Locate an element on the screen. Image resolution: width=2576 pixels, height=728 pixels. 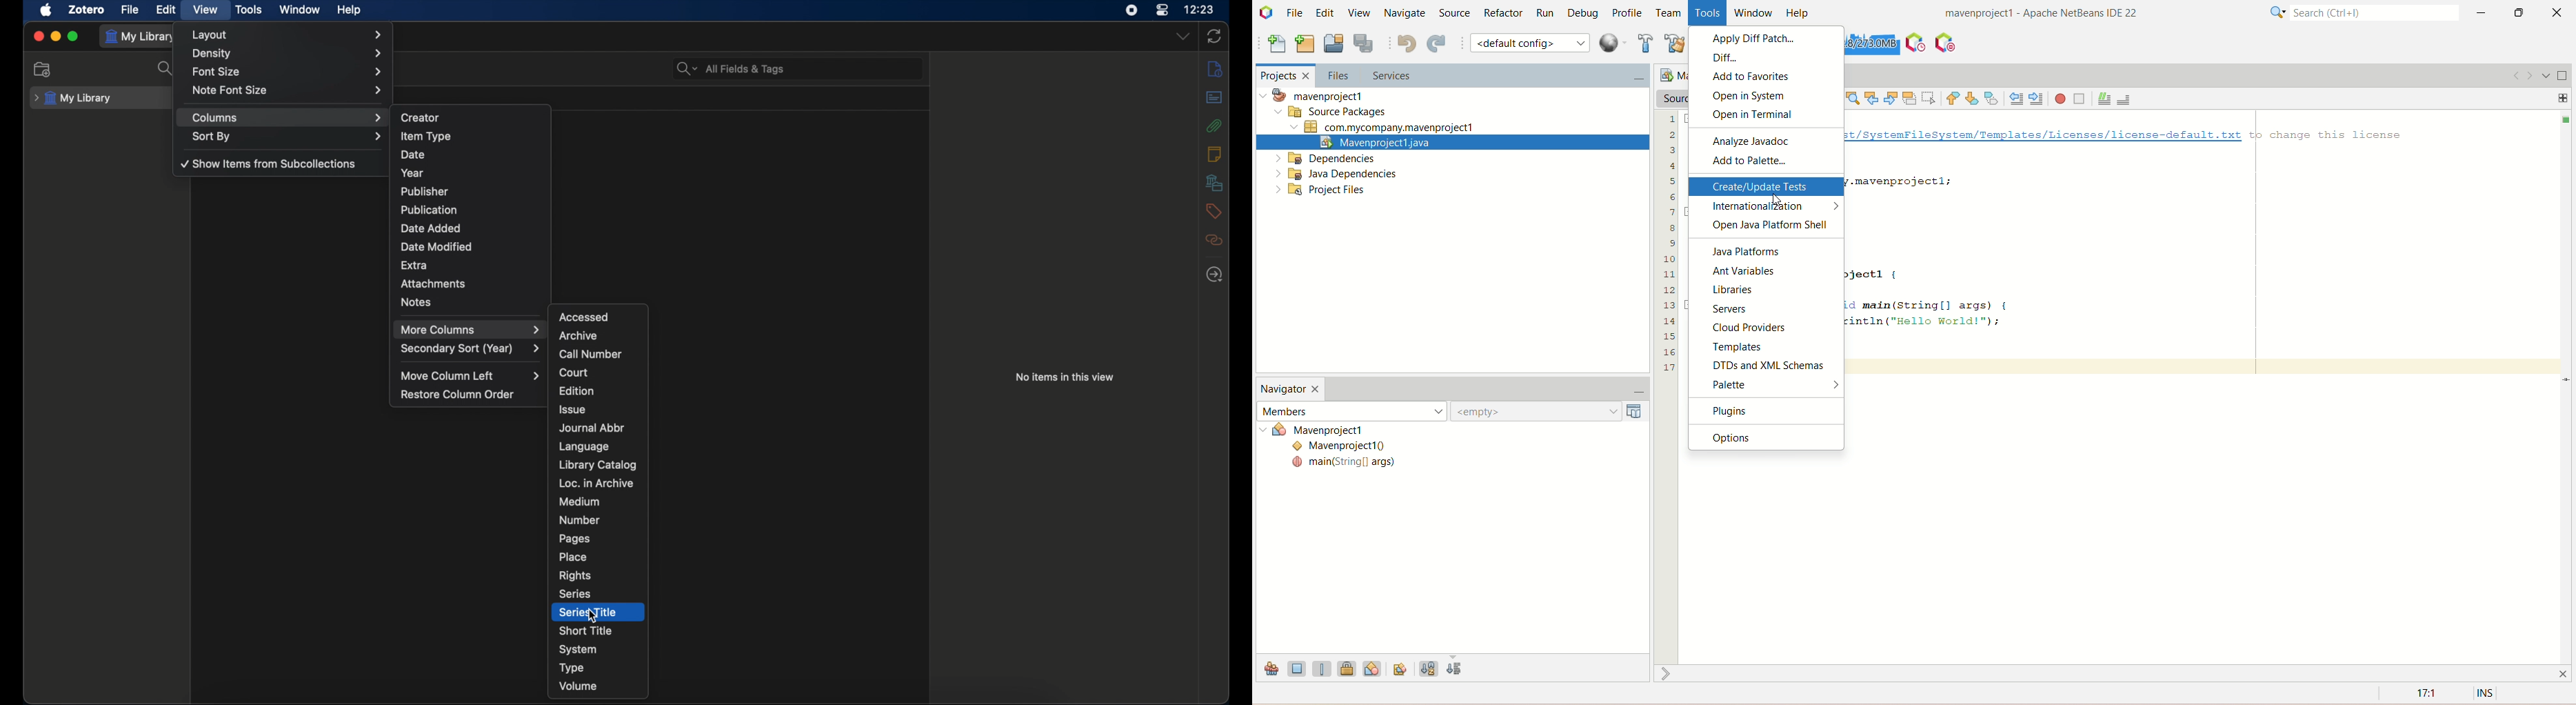
shift line left is located at coordinates (2016, 99).